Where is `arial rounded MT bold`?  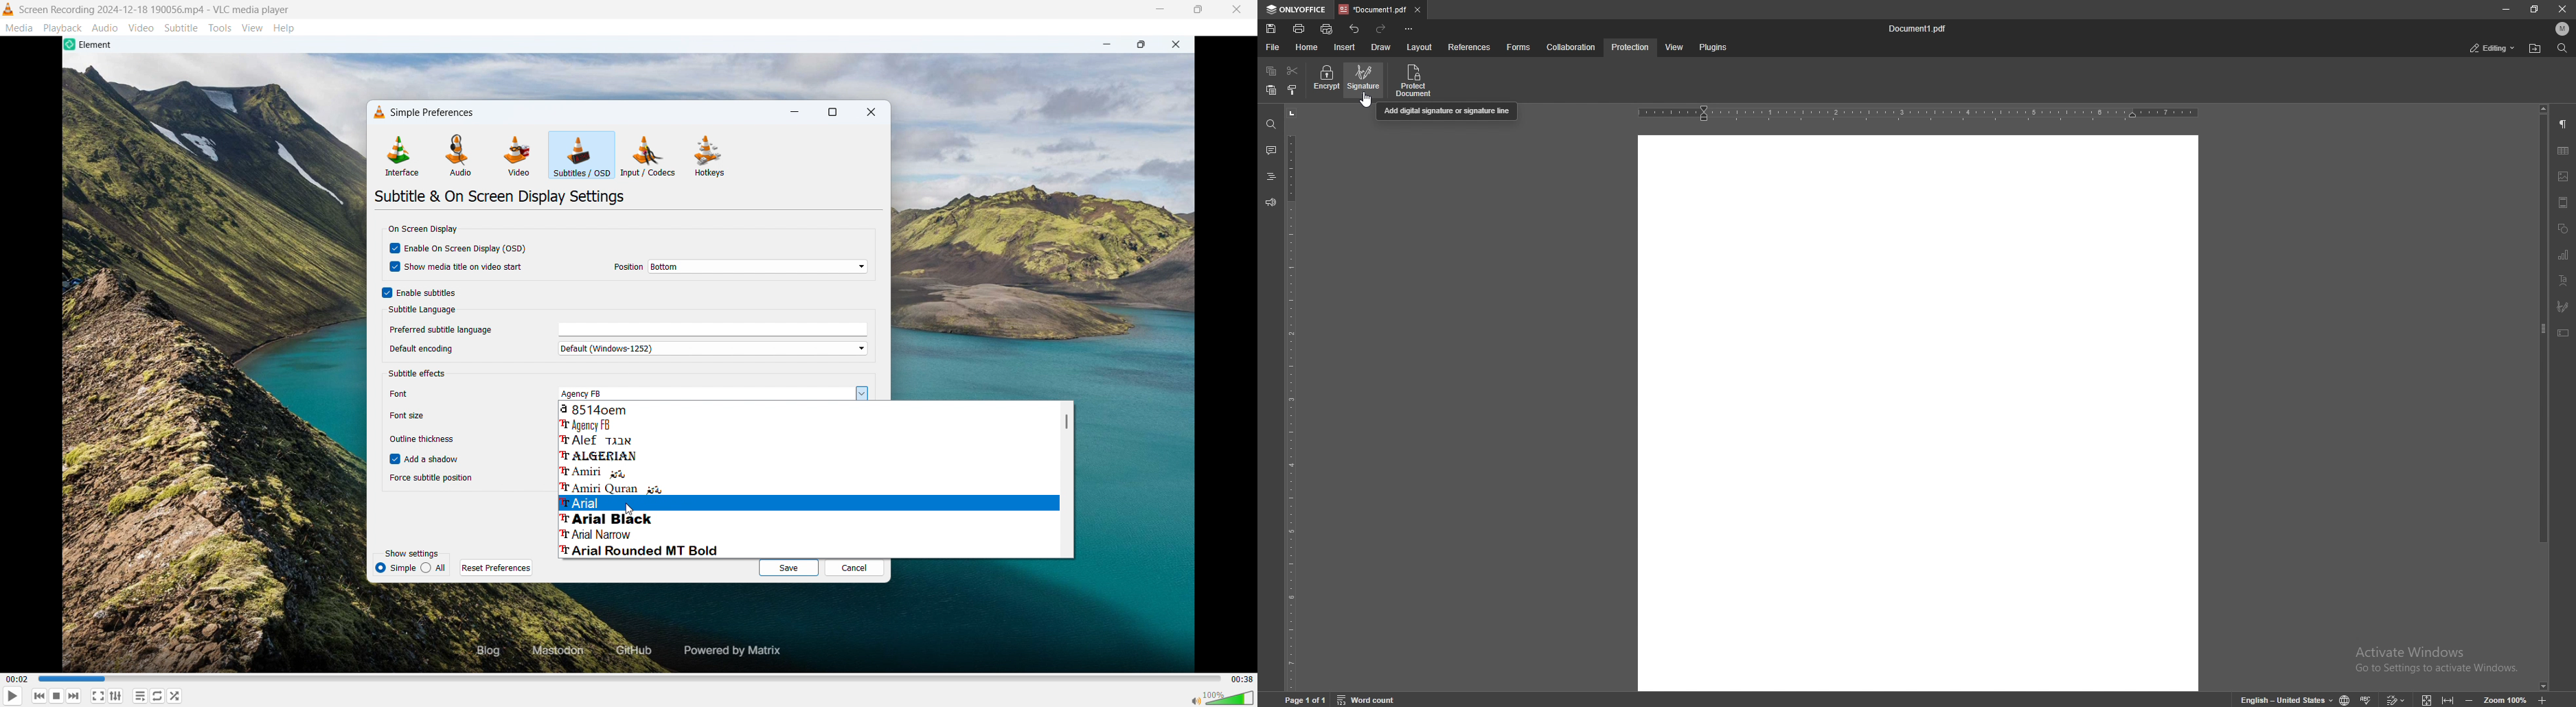
arial rounded MT bold is located at coordinates (806, 551).